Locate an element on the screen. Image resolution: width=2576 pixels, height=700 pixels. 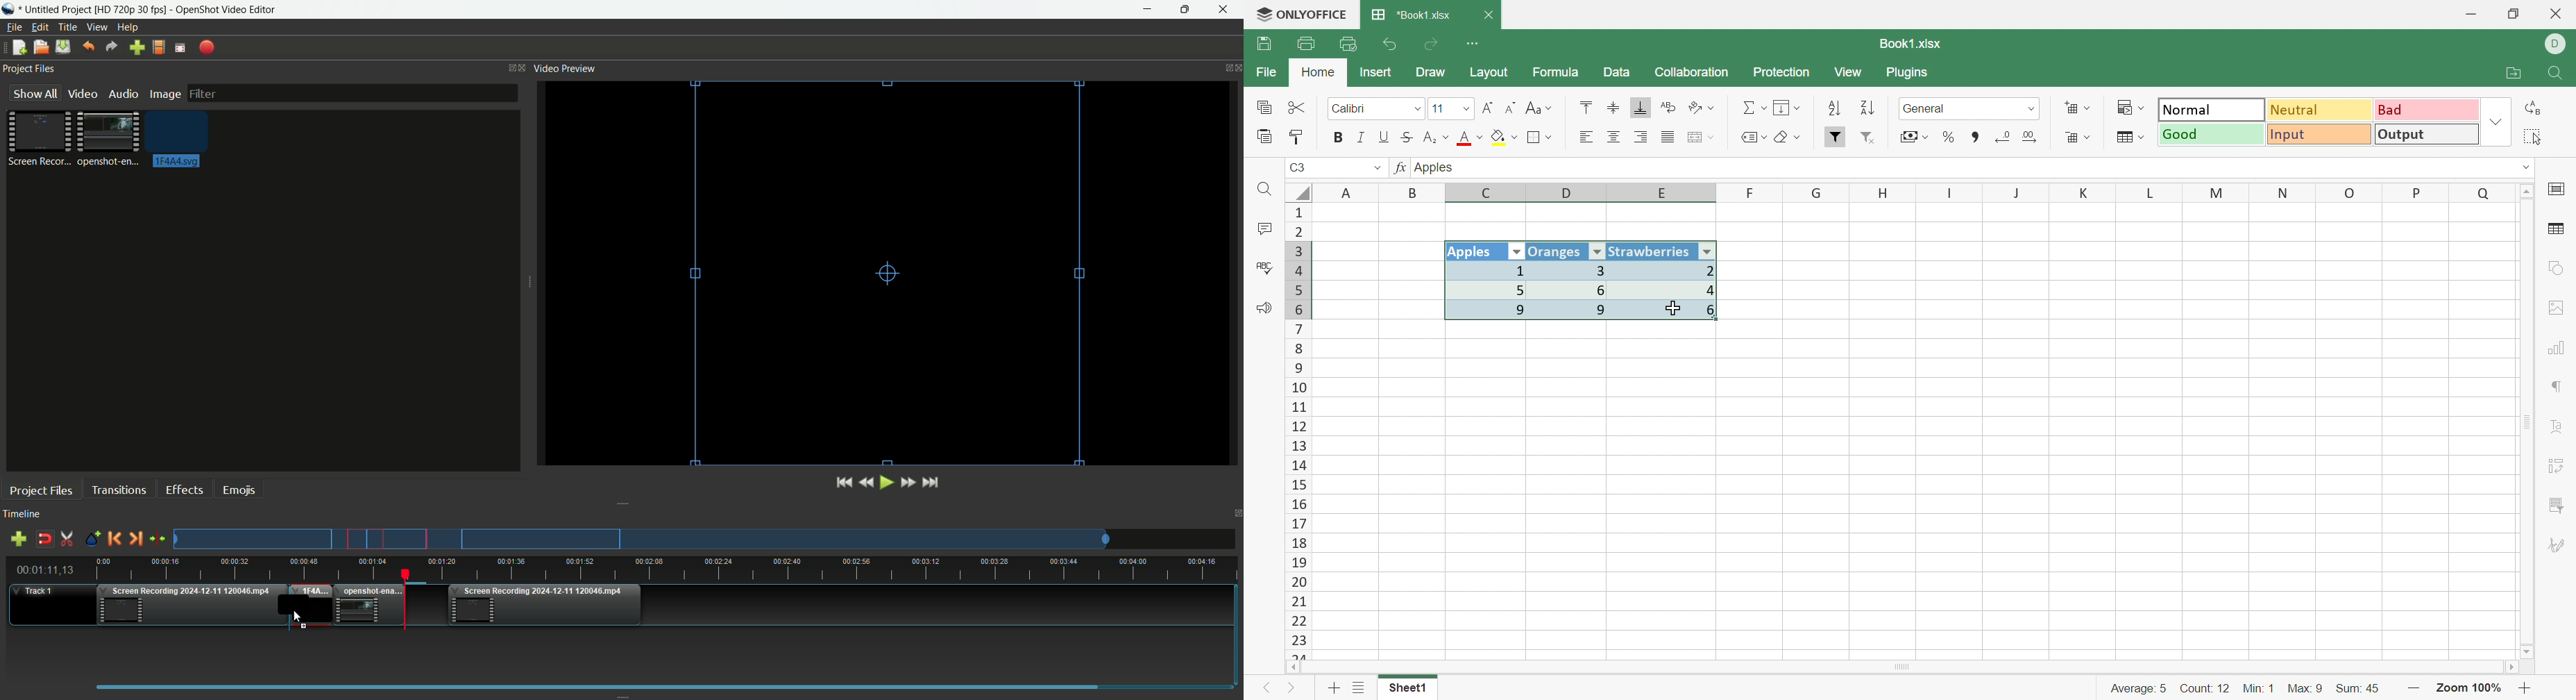
Autofilter is located at coordinates (1517, 252).